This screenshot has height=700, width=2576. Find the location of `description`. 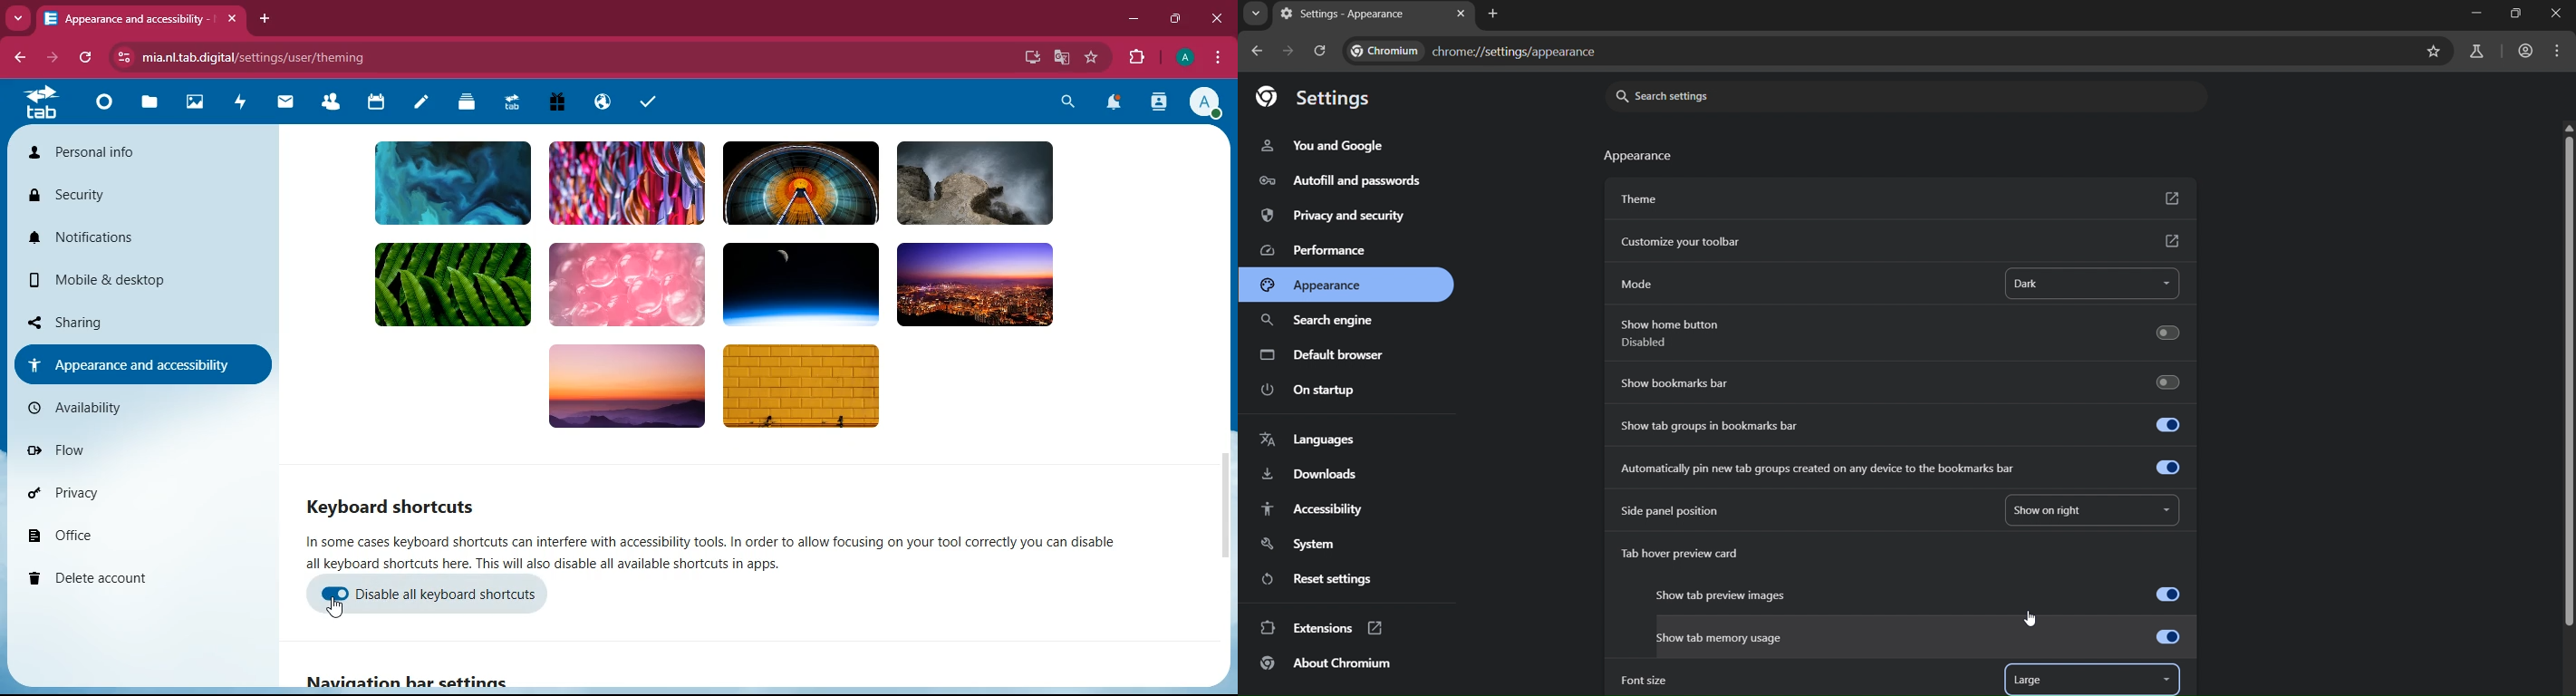

description is located at coordinates (734, 552).